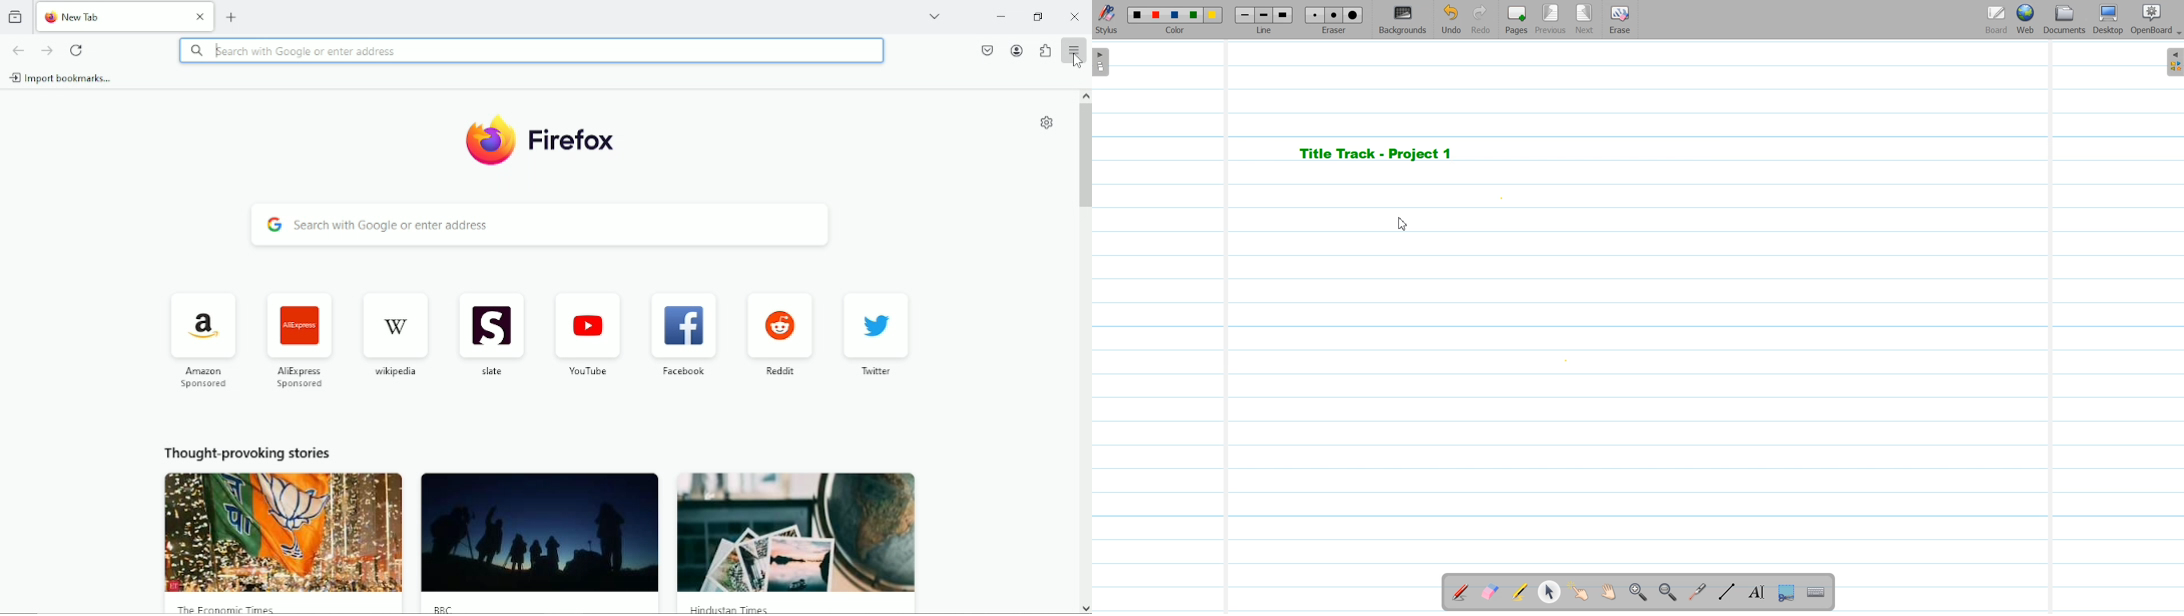  I want to click on extensions, so click(1046, 50).